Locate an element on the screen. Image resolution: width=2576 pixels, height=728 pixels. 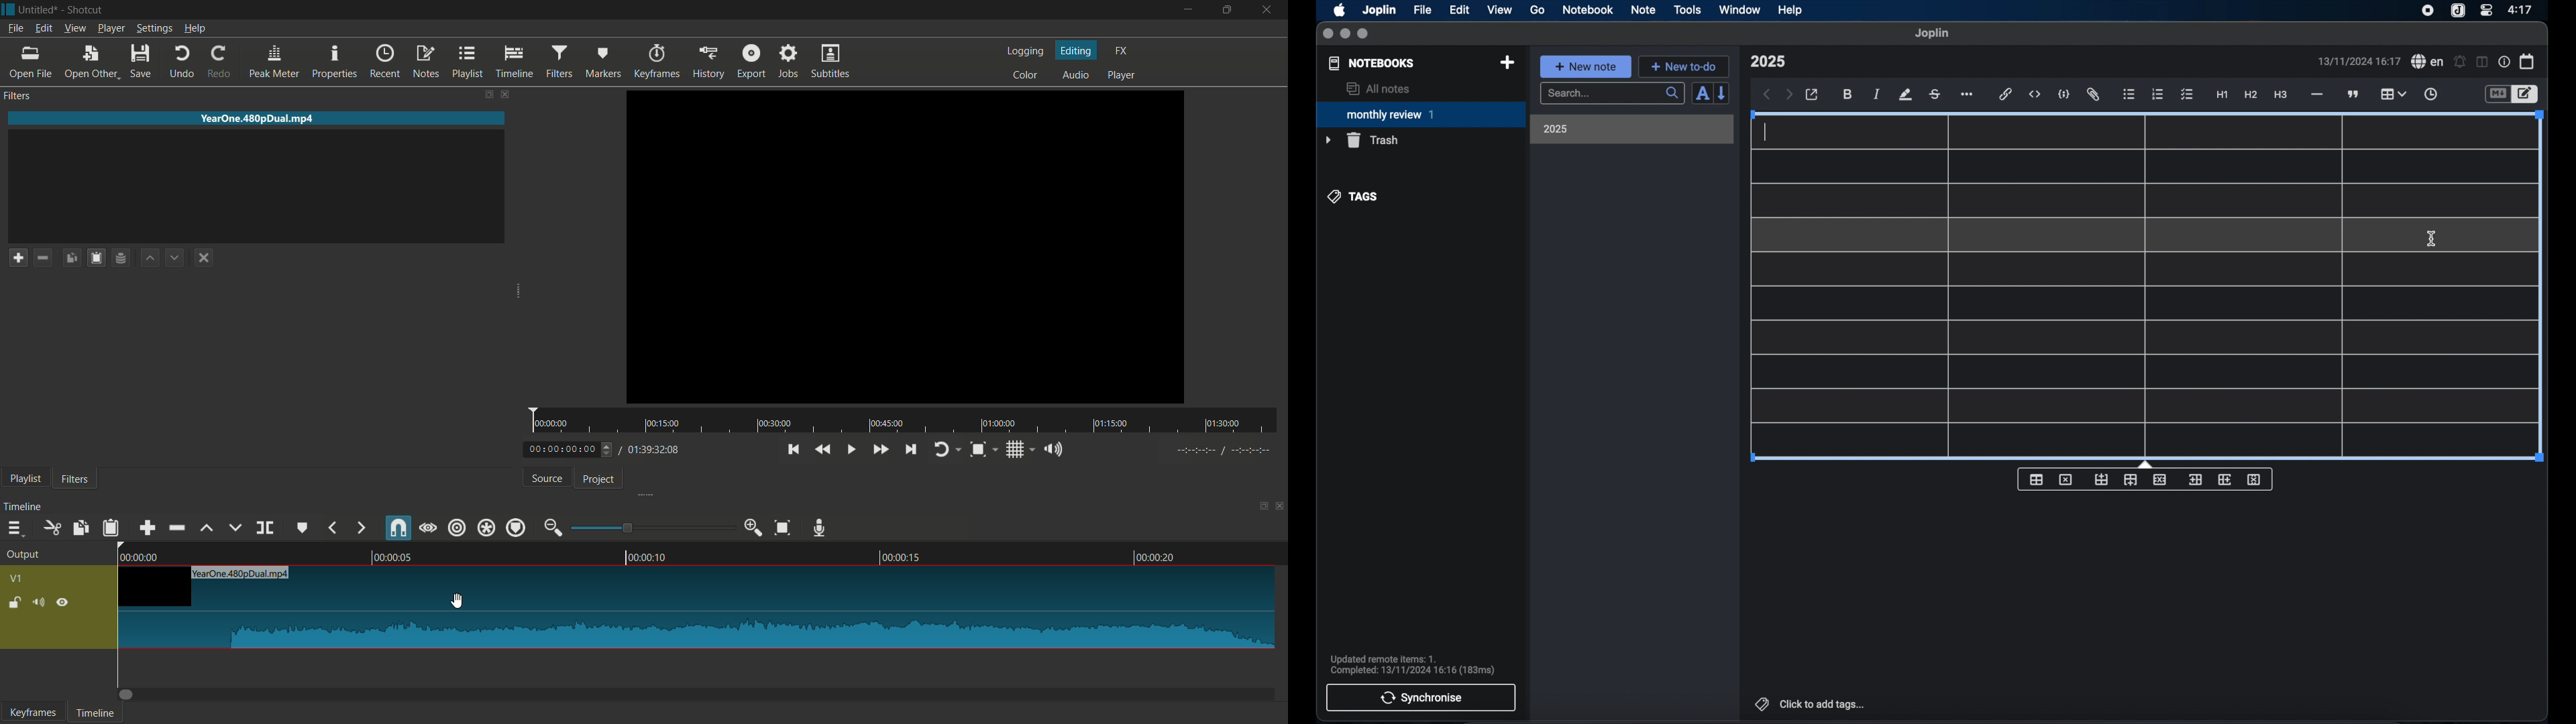
imported file name is located at coordinates (256, 119).